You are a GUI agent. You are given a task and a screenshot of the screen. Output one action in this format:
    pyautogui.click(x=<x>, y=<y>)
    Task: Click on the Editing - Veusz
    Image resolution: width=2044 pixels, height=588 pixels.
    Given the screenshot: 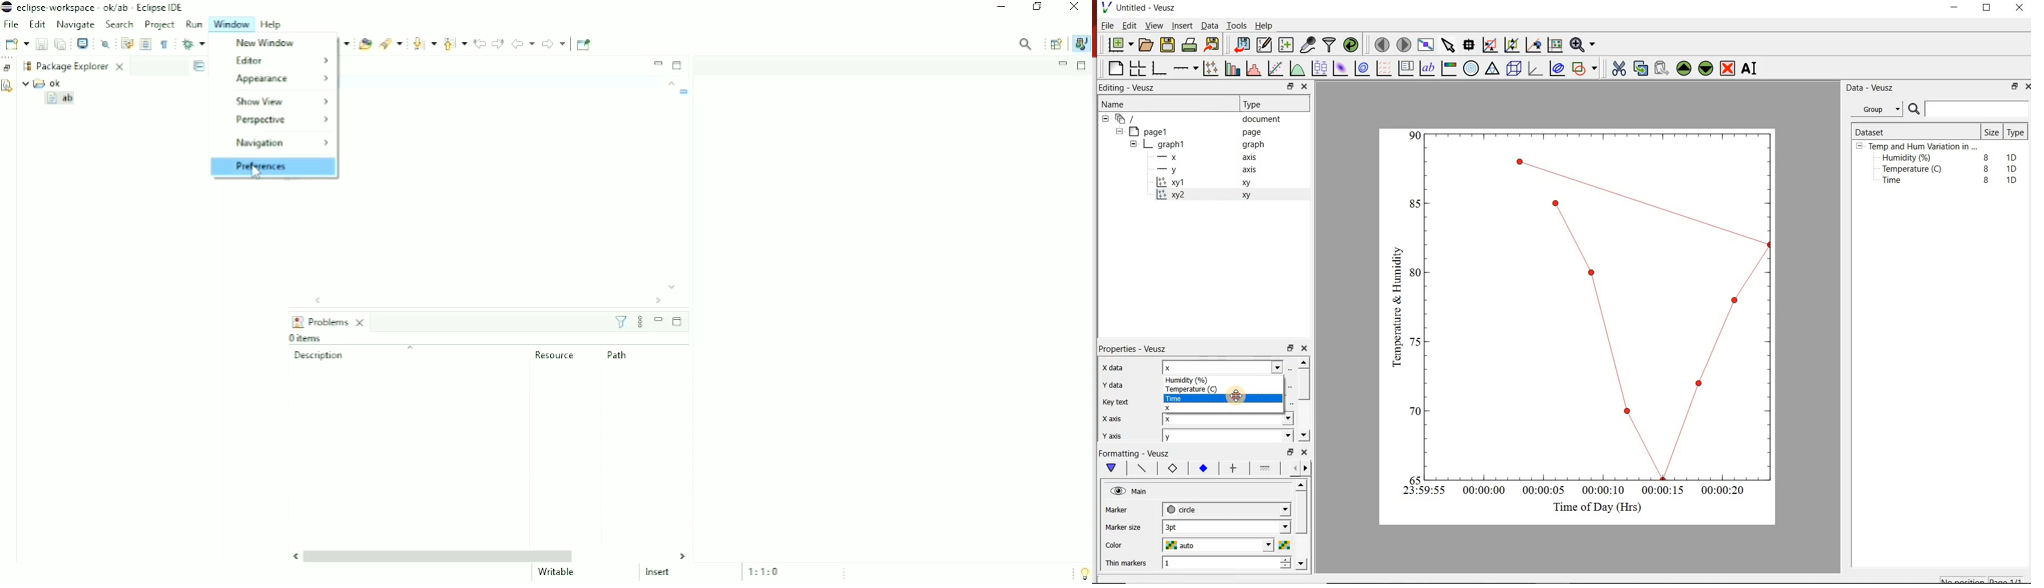 What is the action you would take?
    pyautogui.click(x=1131, y=87)
    